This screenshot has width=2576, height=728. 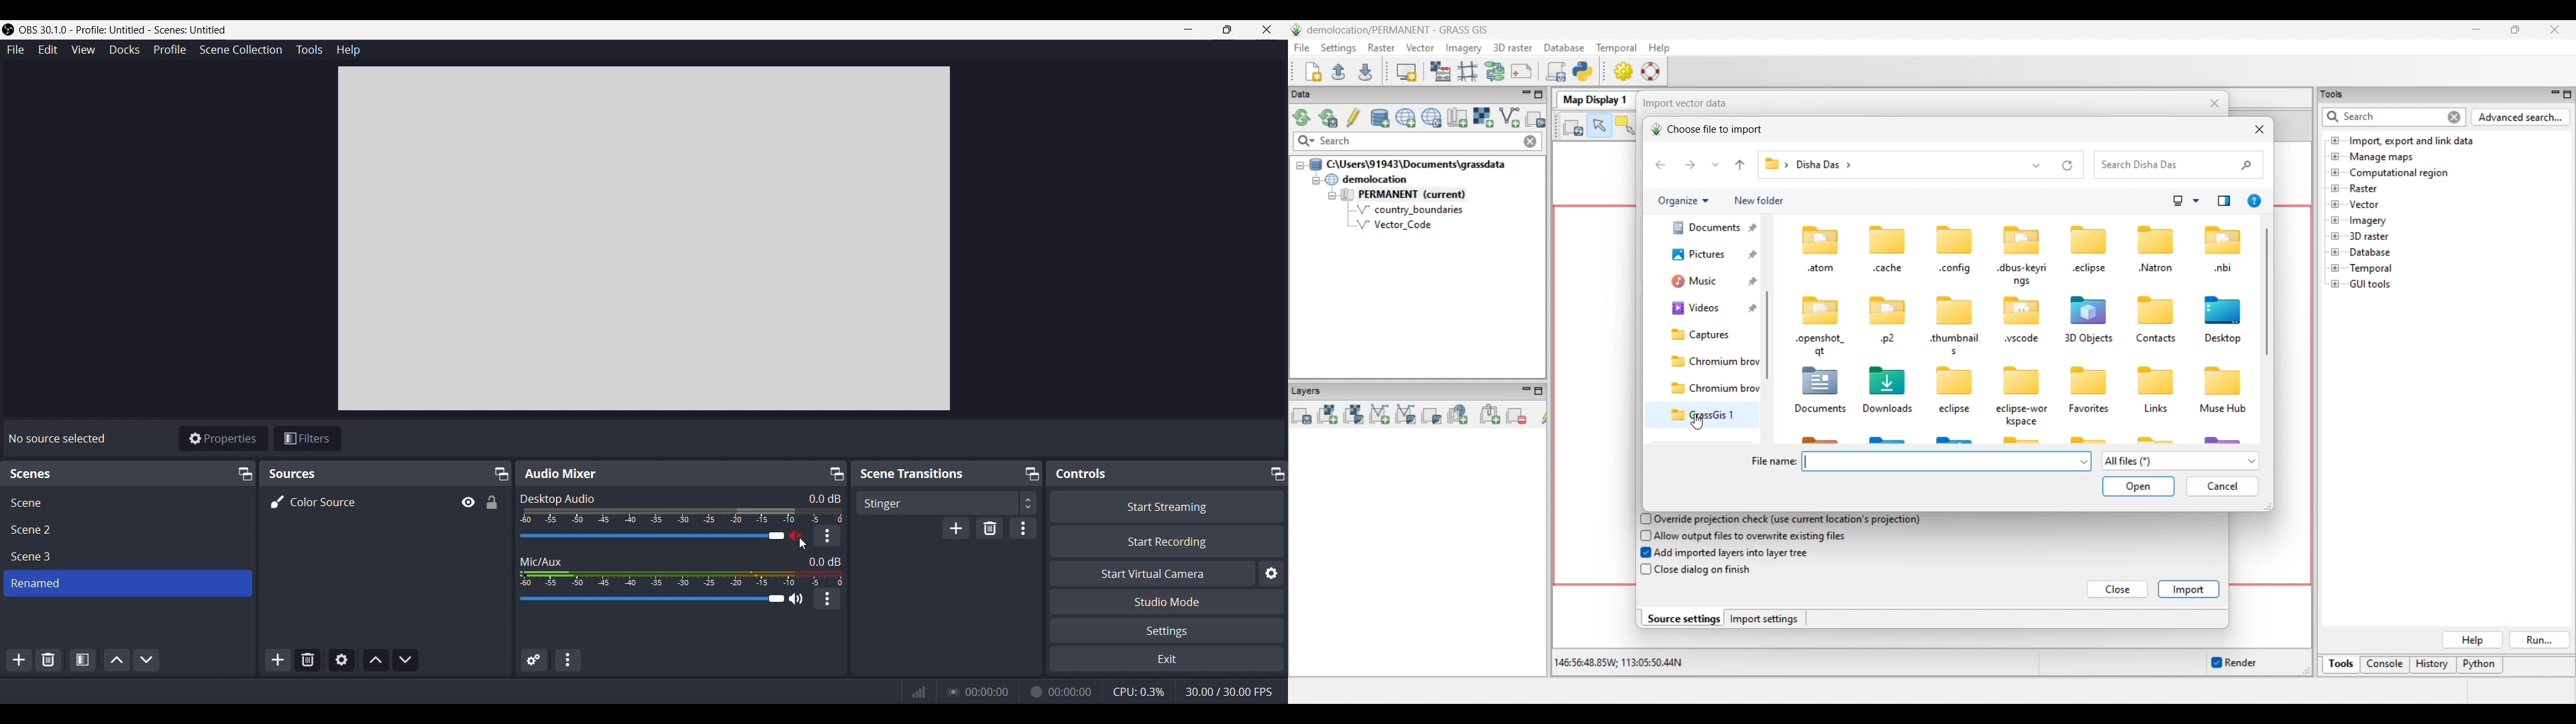 I want to click on Float Sources panel, so click(x=500, y=474).